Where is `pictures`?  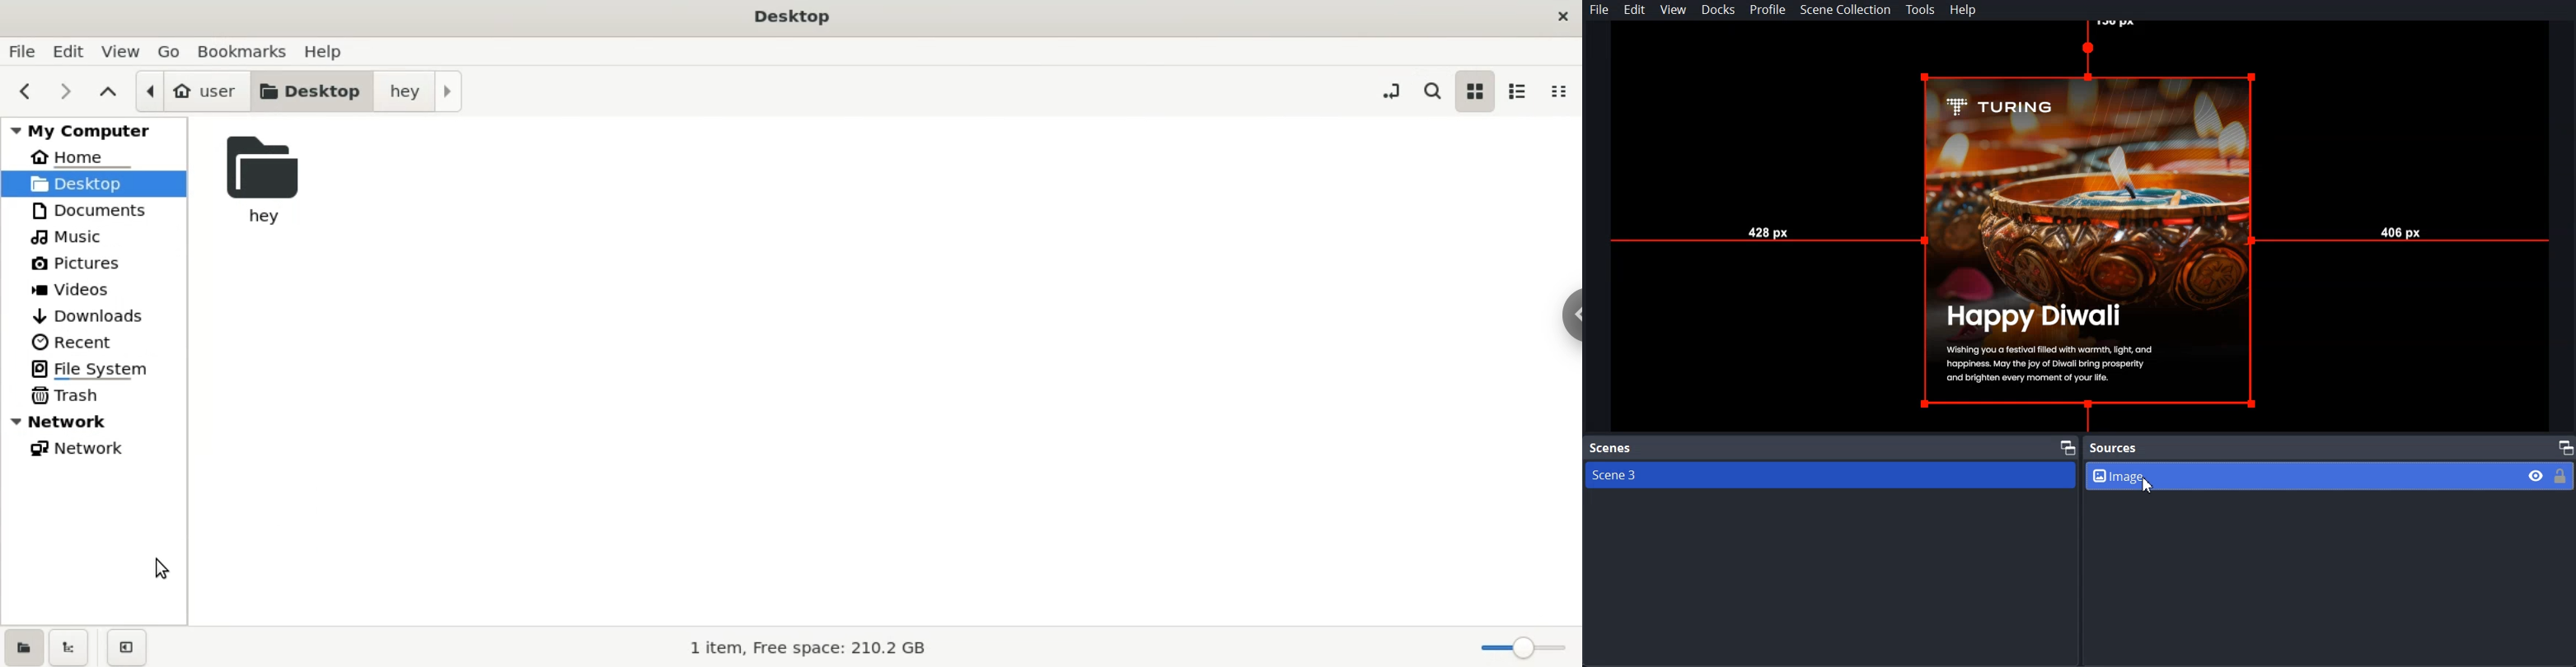
pictures is located at coordinates (72, 262).